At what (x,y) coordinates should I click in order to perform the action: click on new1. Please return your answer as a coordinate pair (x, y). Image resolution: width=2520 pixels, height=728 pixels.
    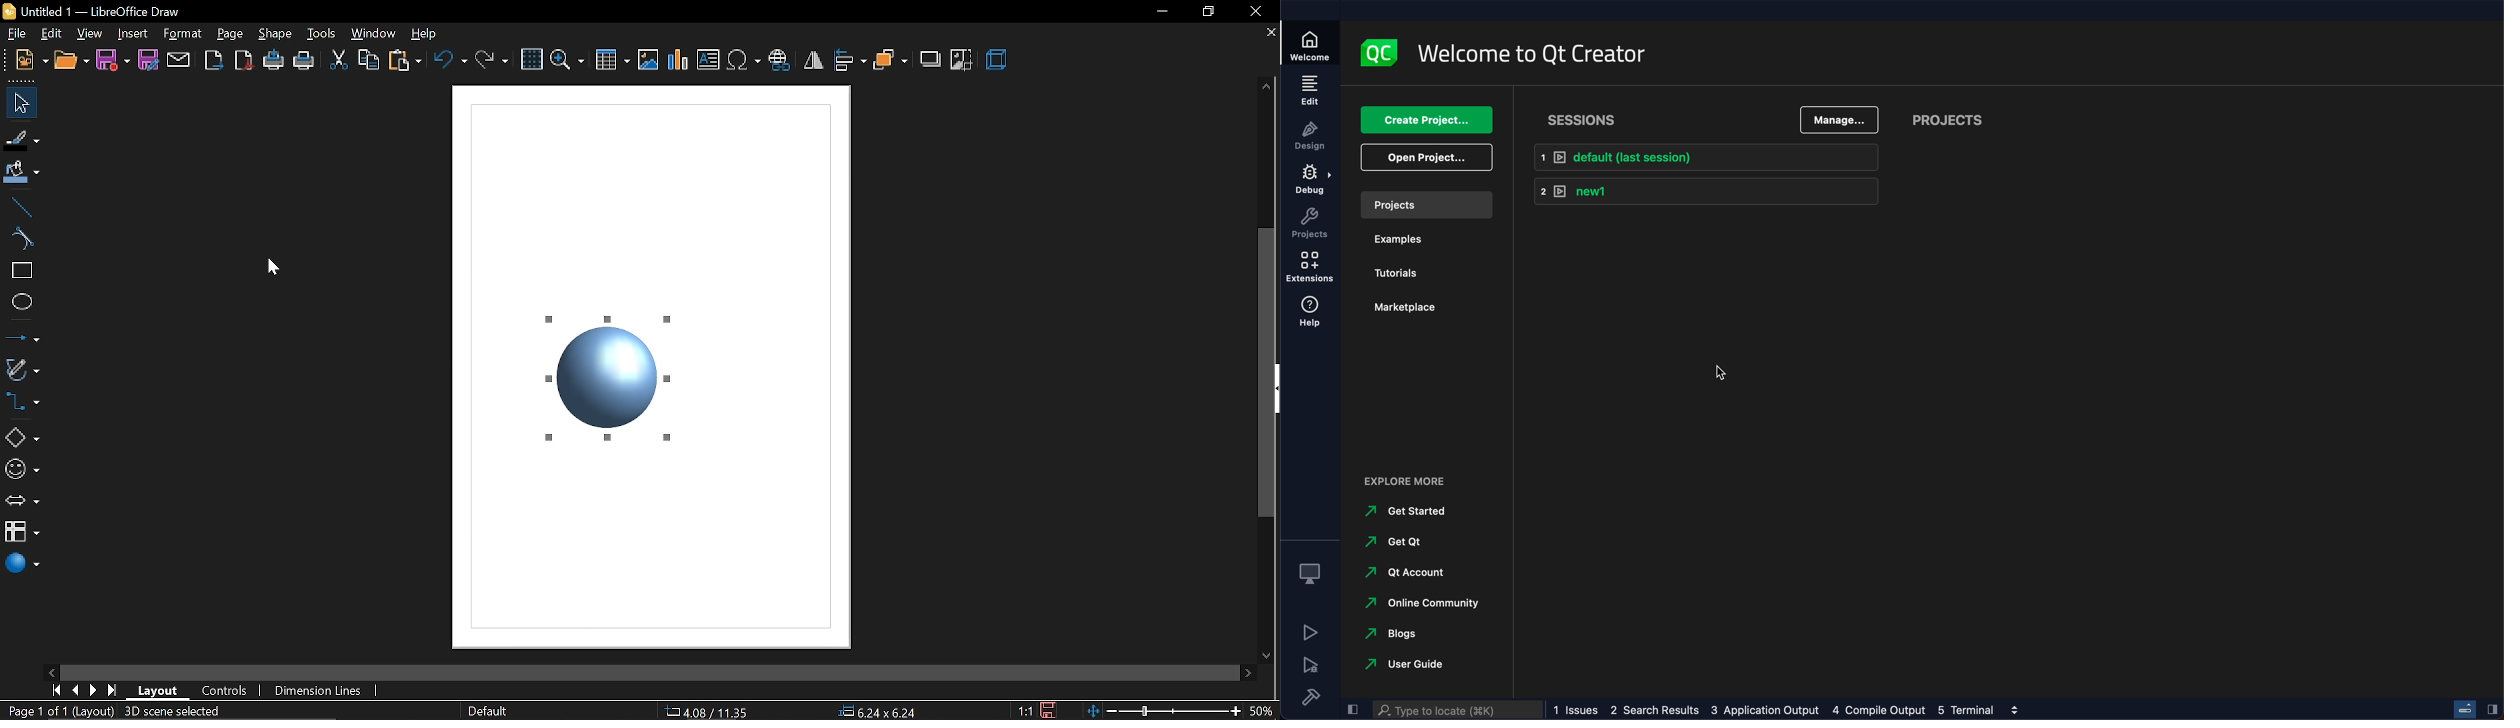
    Looking at the image, I should click on (1704, 193).